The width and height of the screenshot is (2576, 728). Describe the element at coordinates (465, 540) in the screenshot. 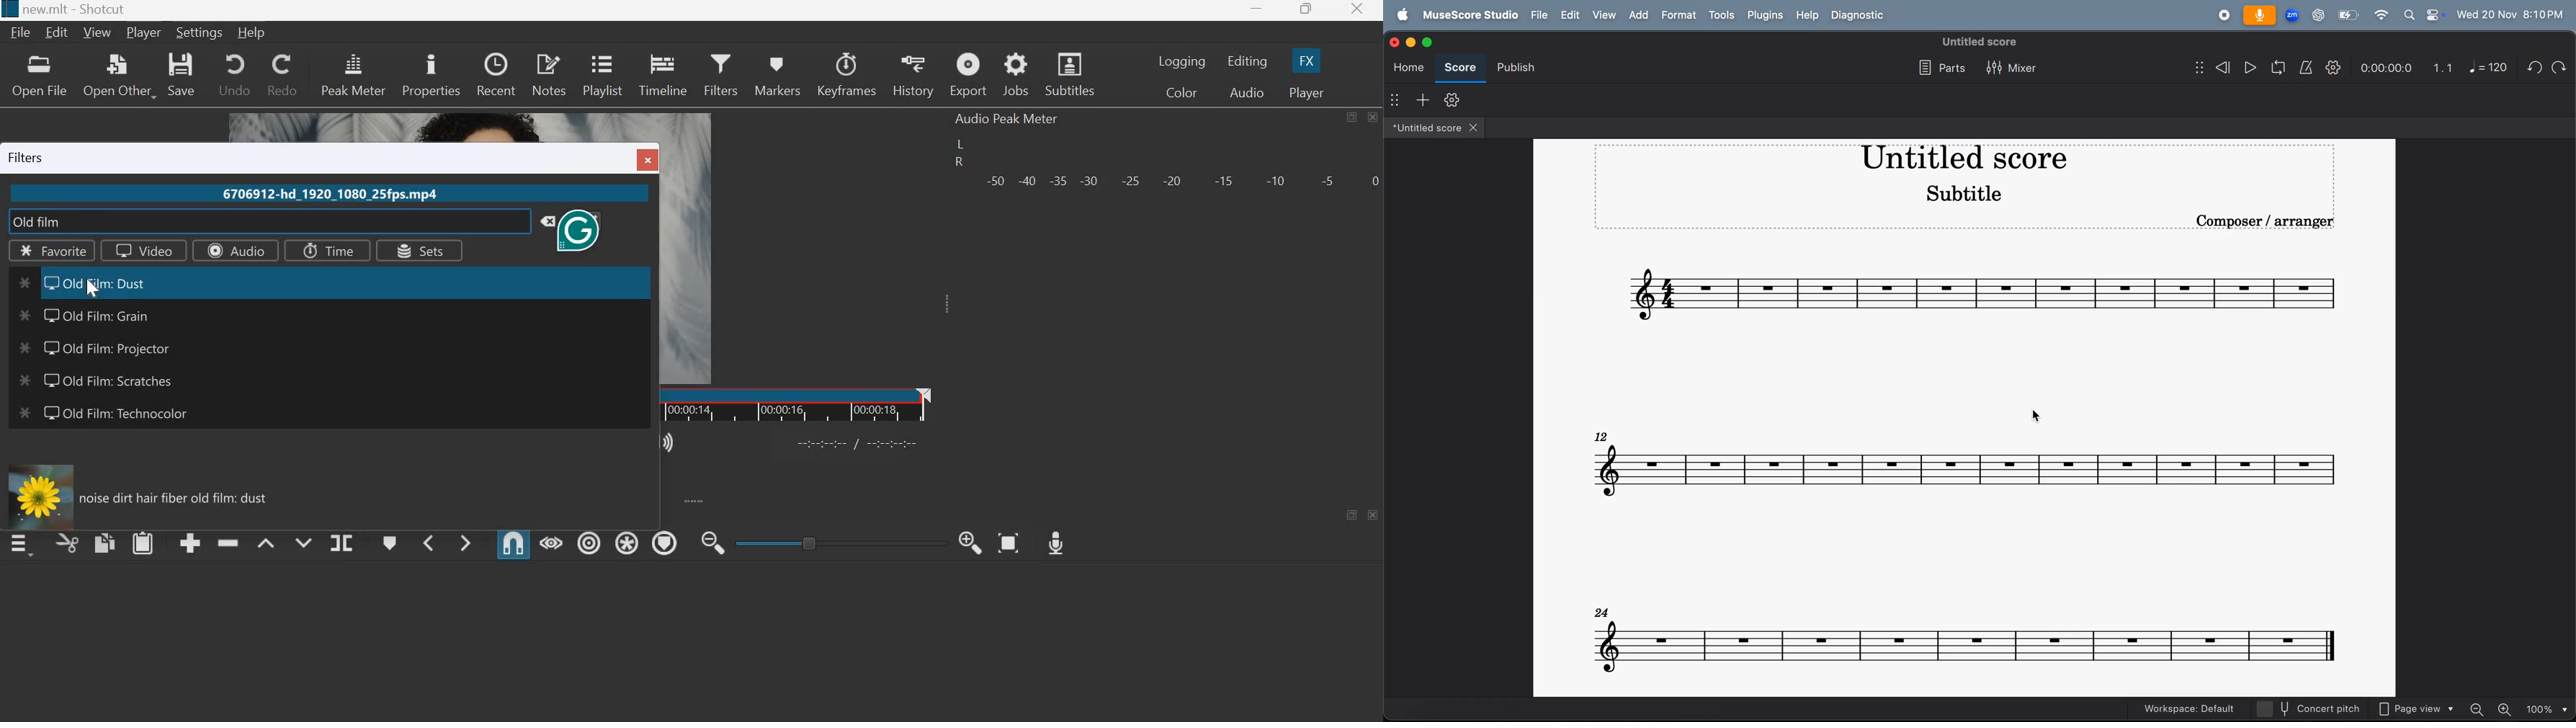

I see `Next Marker` at that location.